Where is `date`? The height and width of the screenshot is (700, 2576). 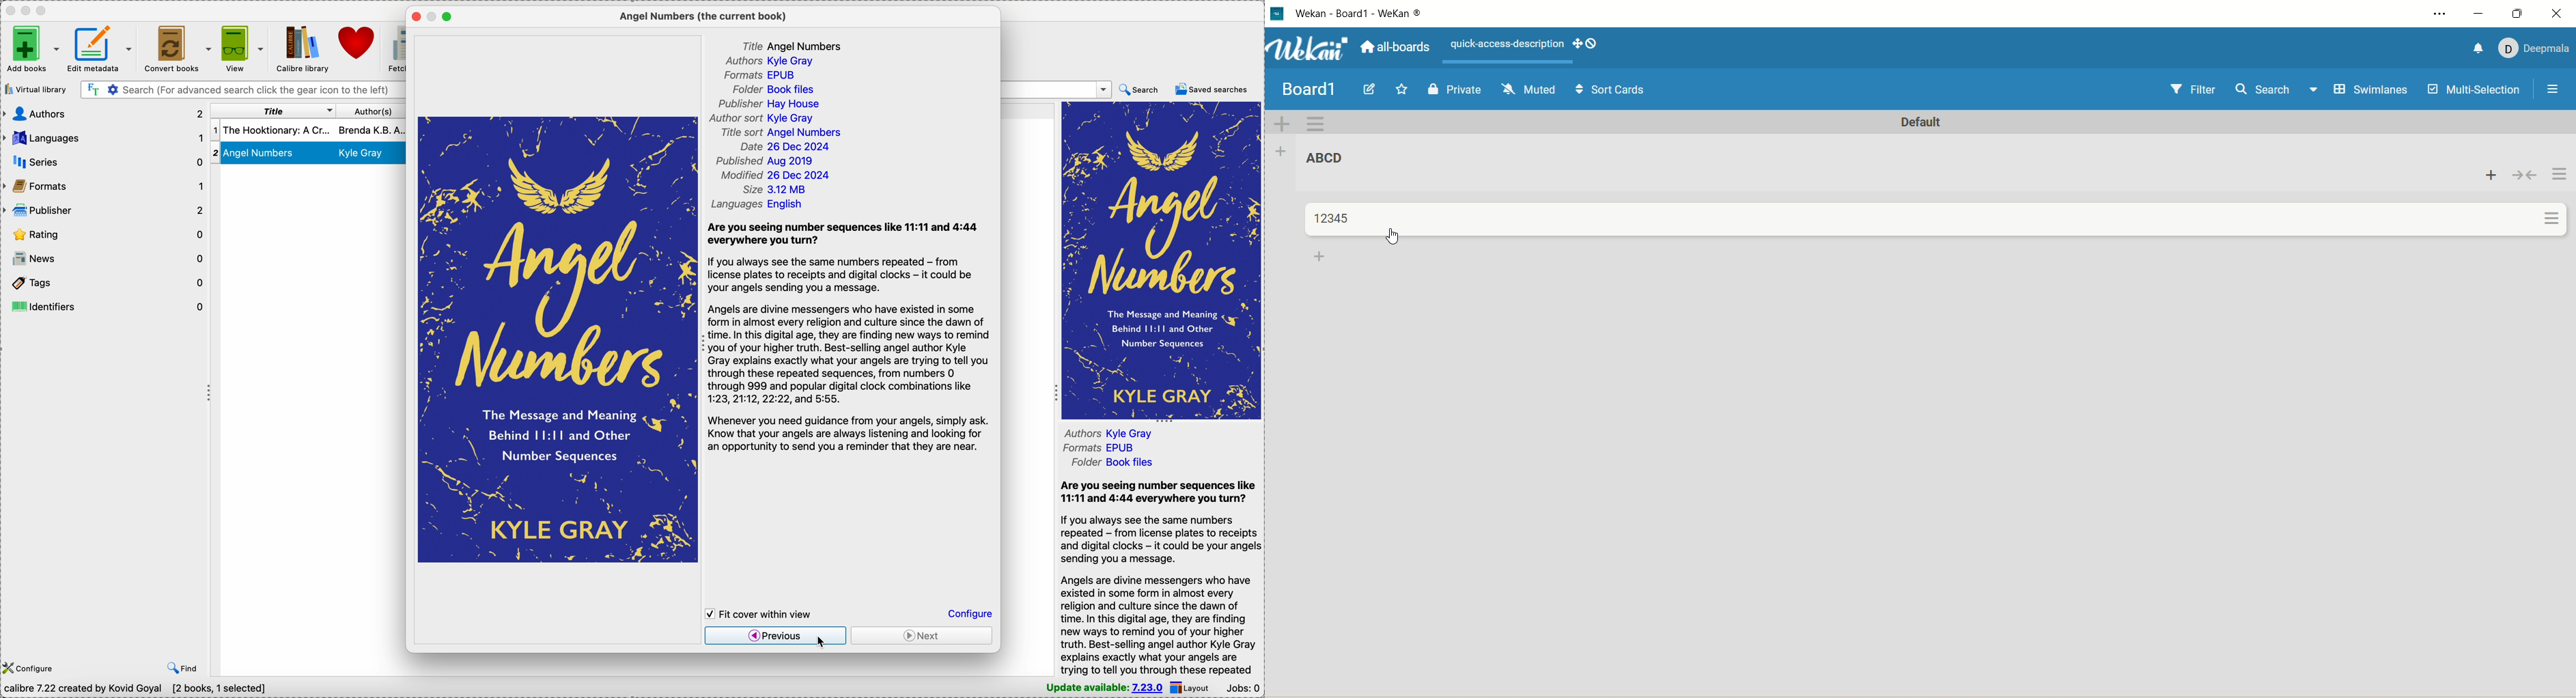
date is located at coordinates (787, 146).